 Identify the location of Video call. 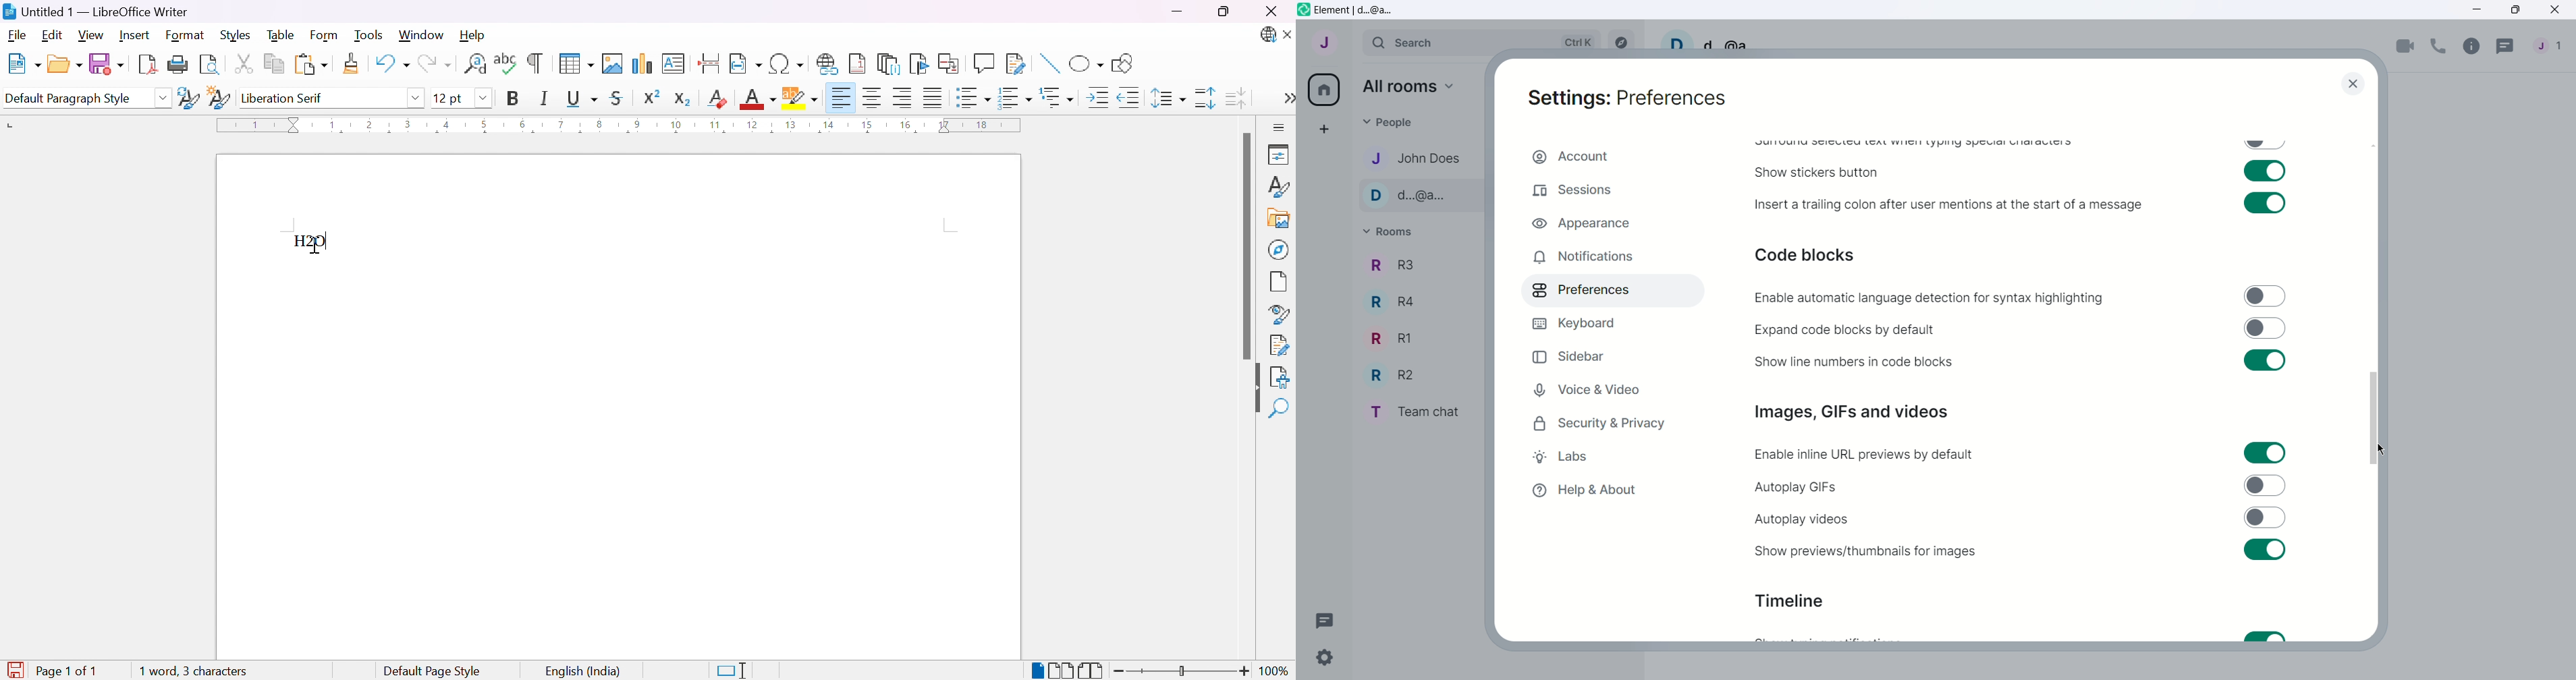
(2405, 47).